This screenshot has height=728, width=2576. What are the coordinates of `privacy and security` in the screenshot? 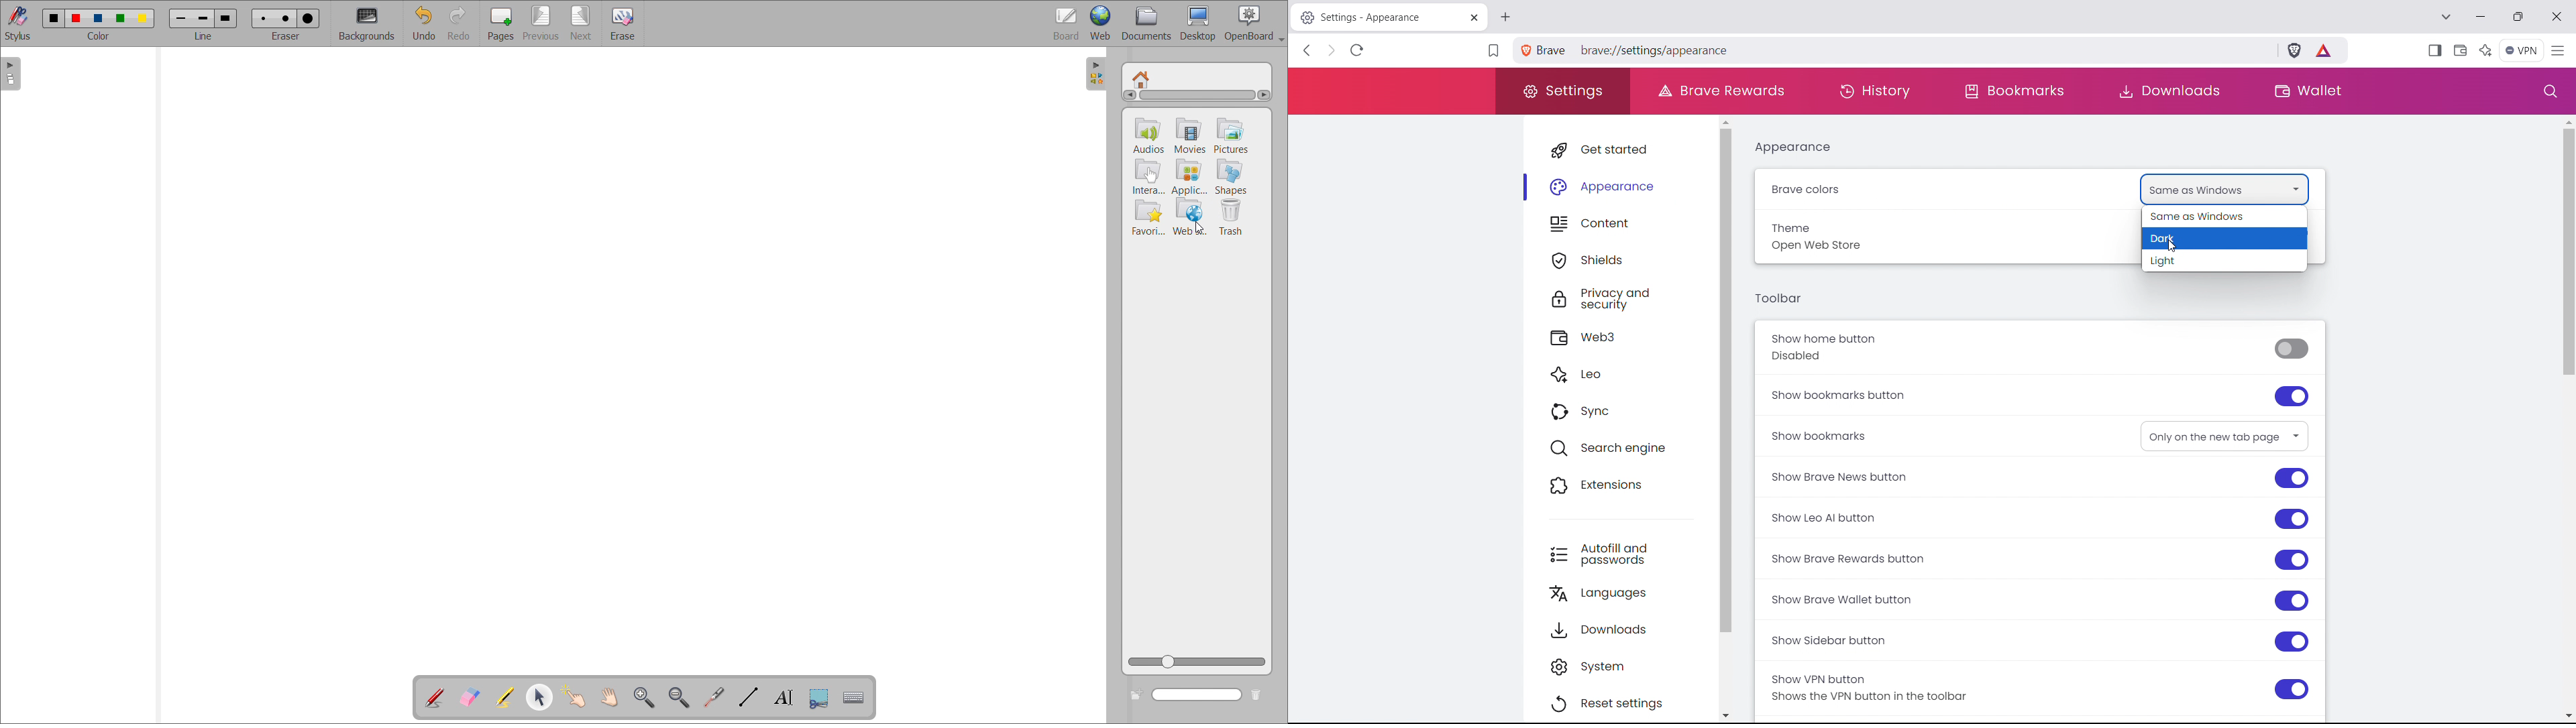 It's located at (1631, 297).